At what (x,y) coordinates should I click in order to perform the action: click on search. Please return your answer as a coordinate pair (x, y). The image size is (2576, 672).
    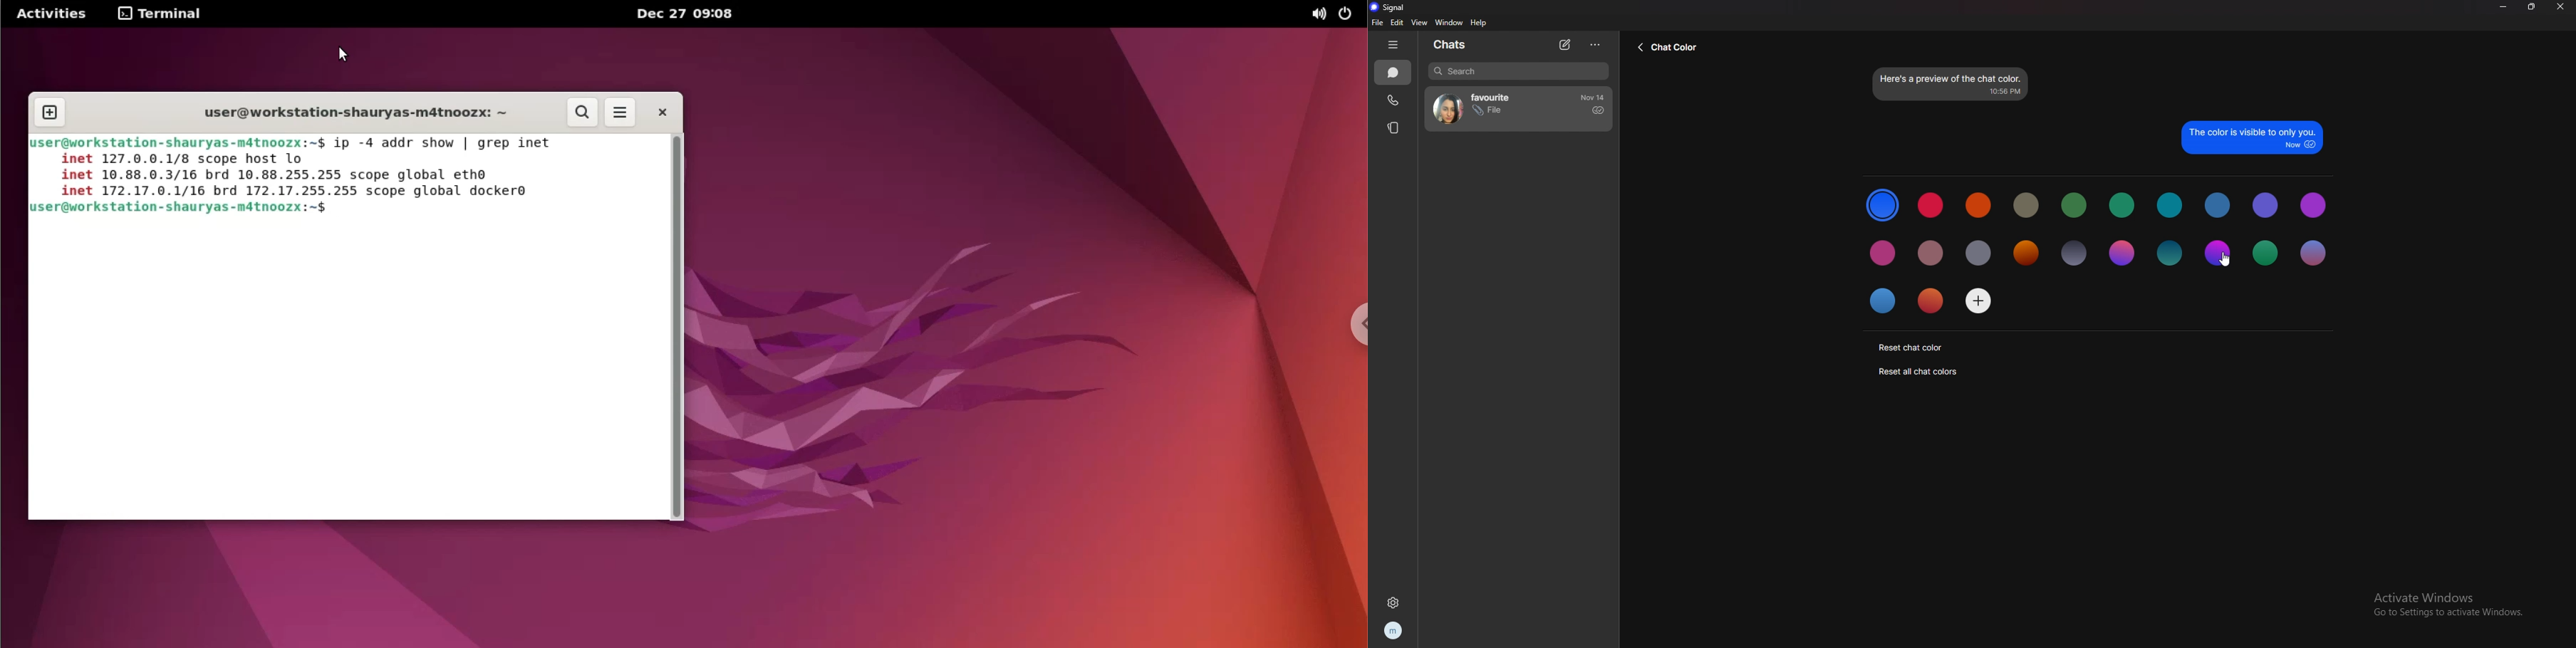
    Looking at the image, I should click on (583, 114).